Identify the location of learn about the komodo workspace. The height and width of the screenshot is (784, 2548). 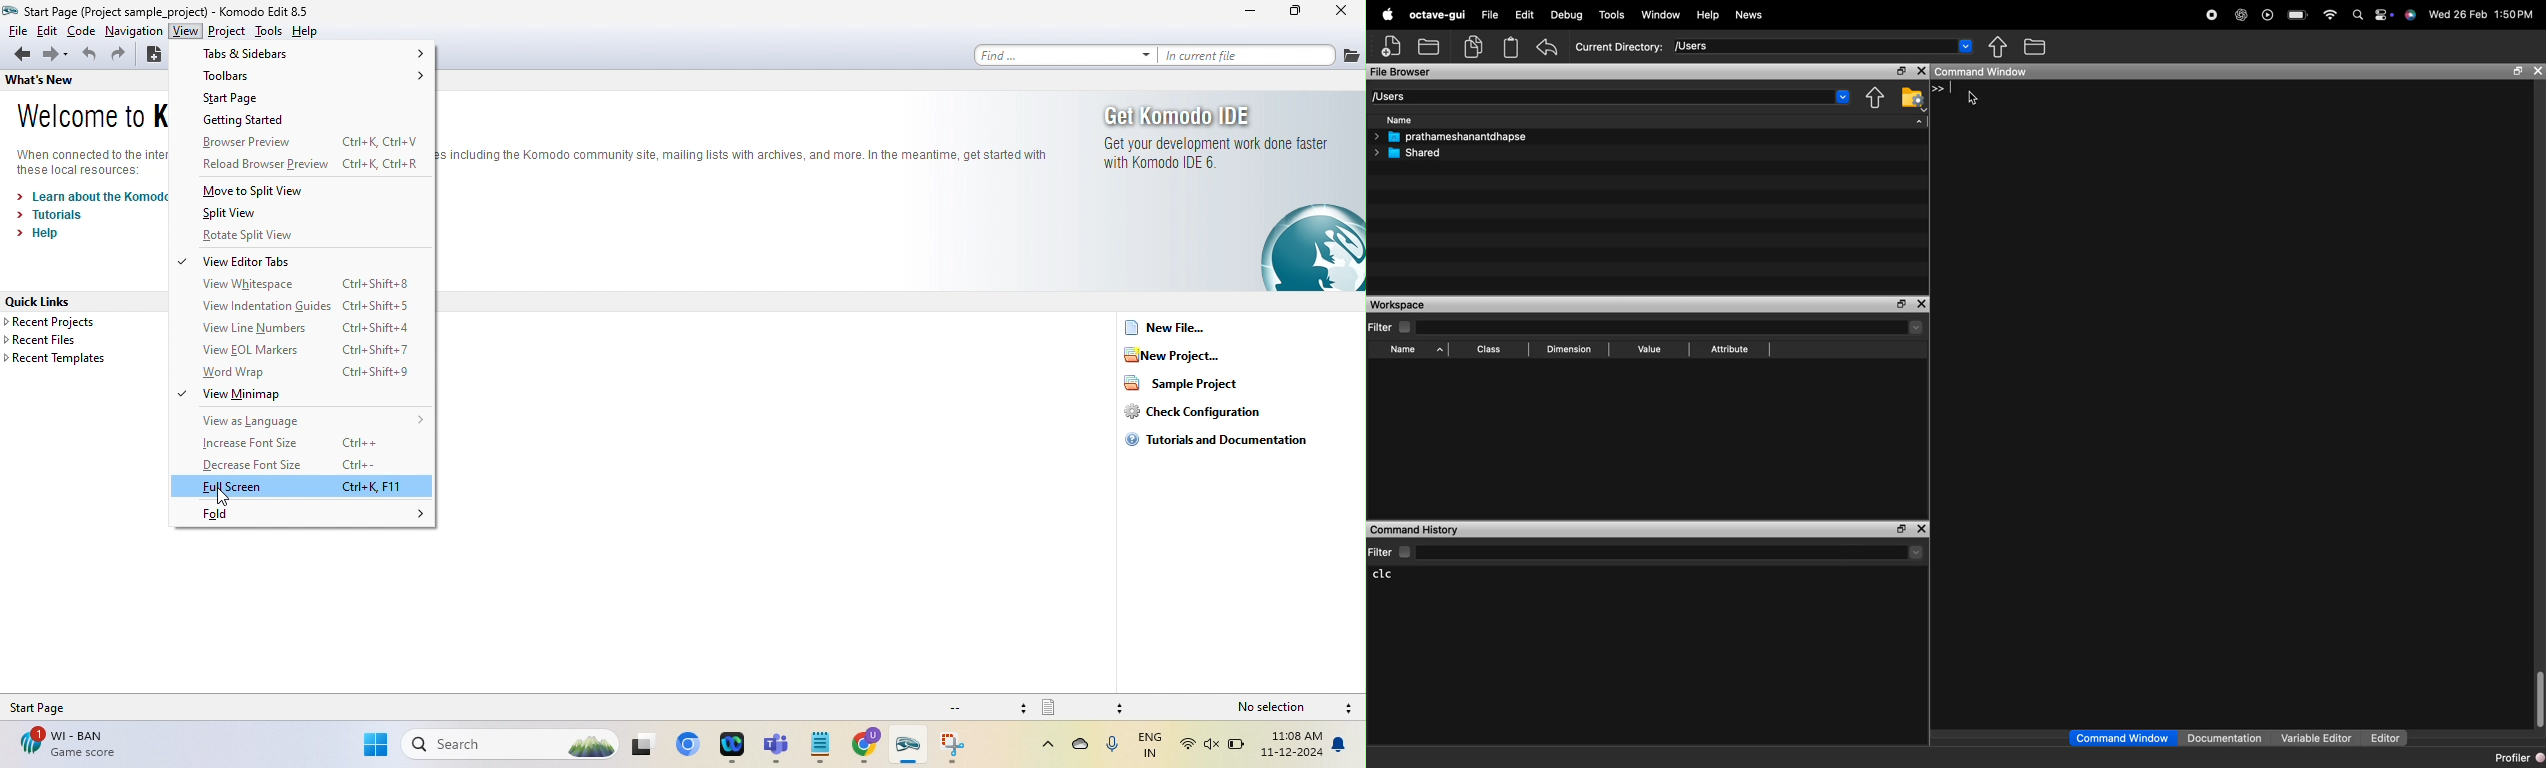
(89, 195).